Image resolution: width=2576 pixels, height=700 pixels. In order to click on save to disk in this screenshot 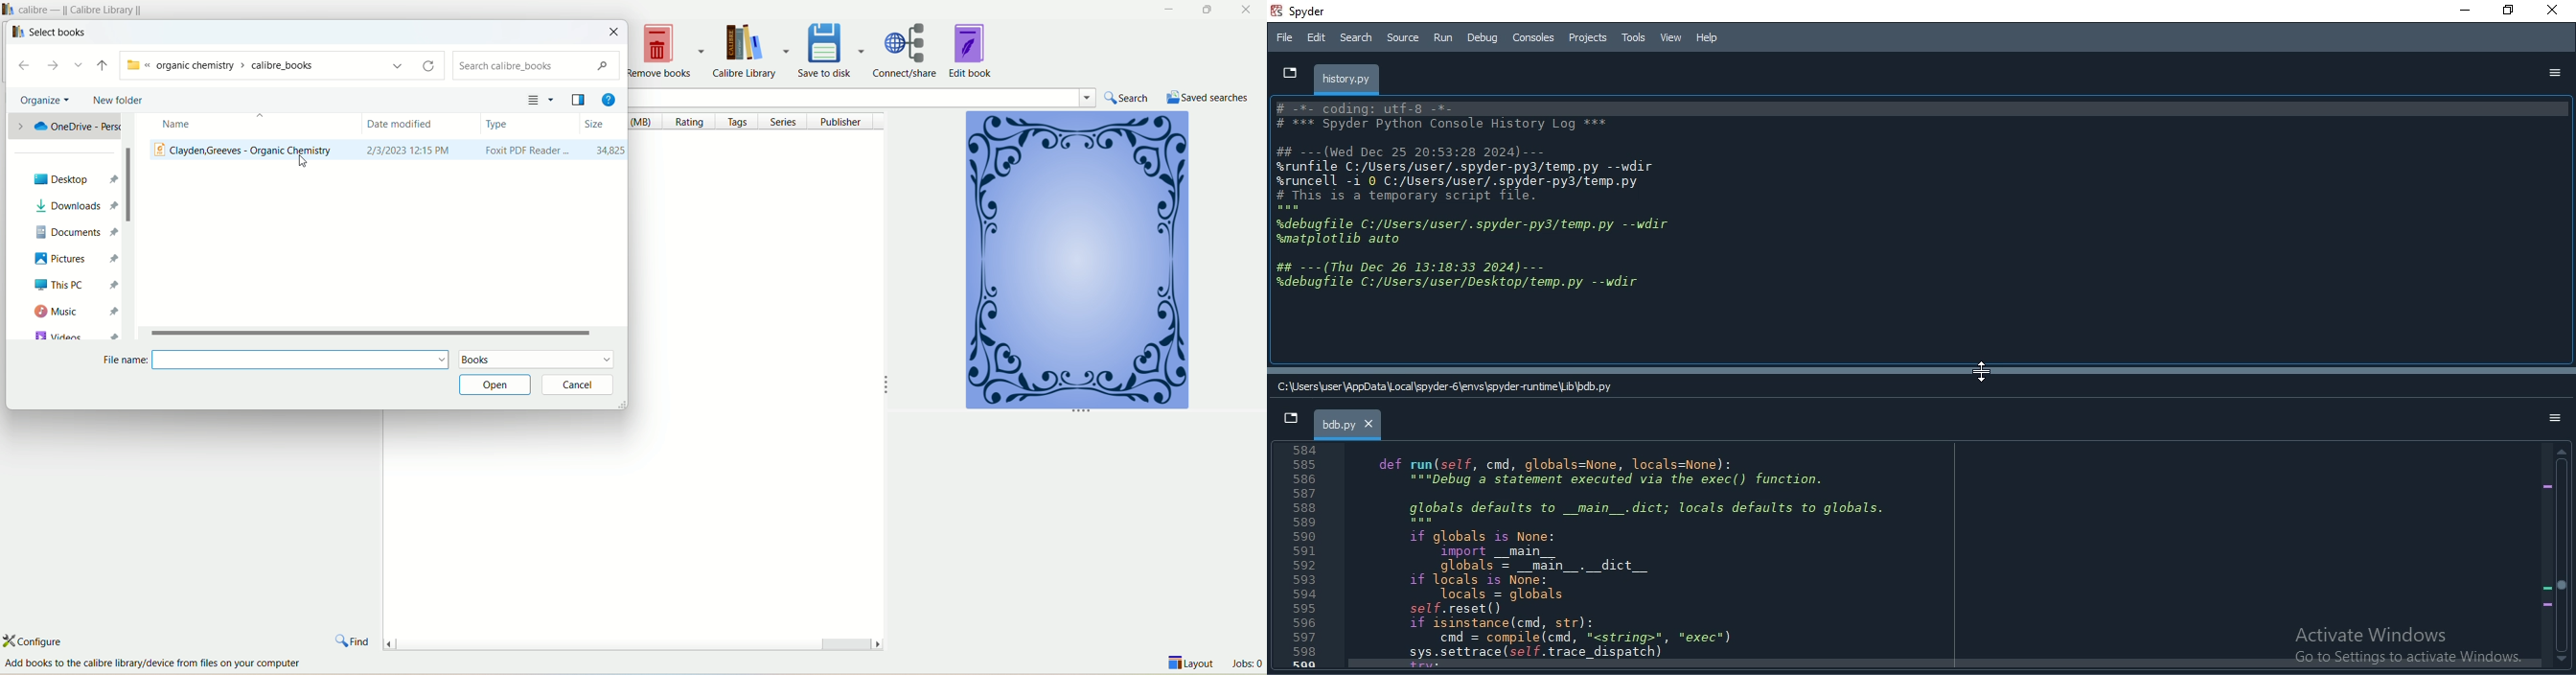, I will do `click(834, 49)`.